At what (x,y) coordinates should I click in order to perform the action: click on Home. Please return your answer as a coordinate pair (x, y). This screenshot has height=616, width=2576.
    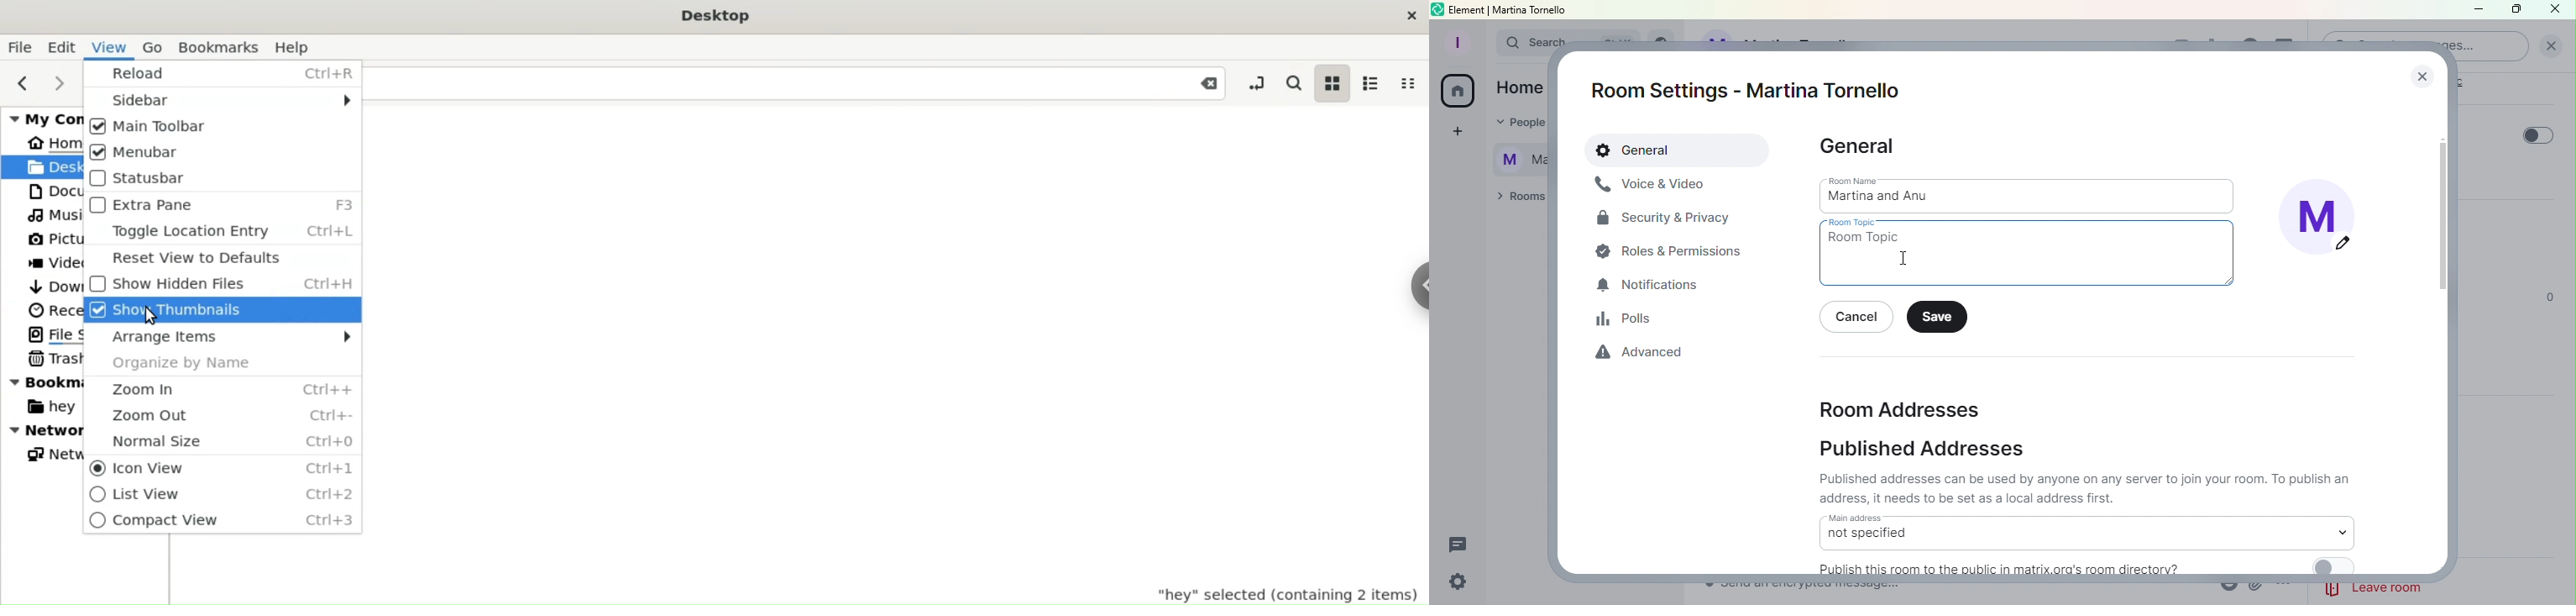
    Looking at the image, I should click on (1458, 93).